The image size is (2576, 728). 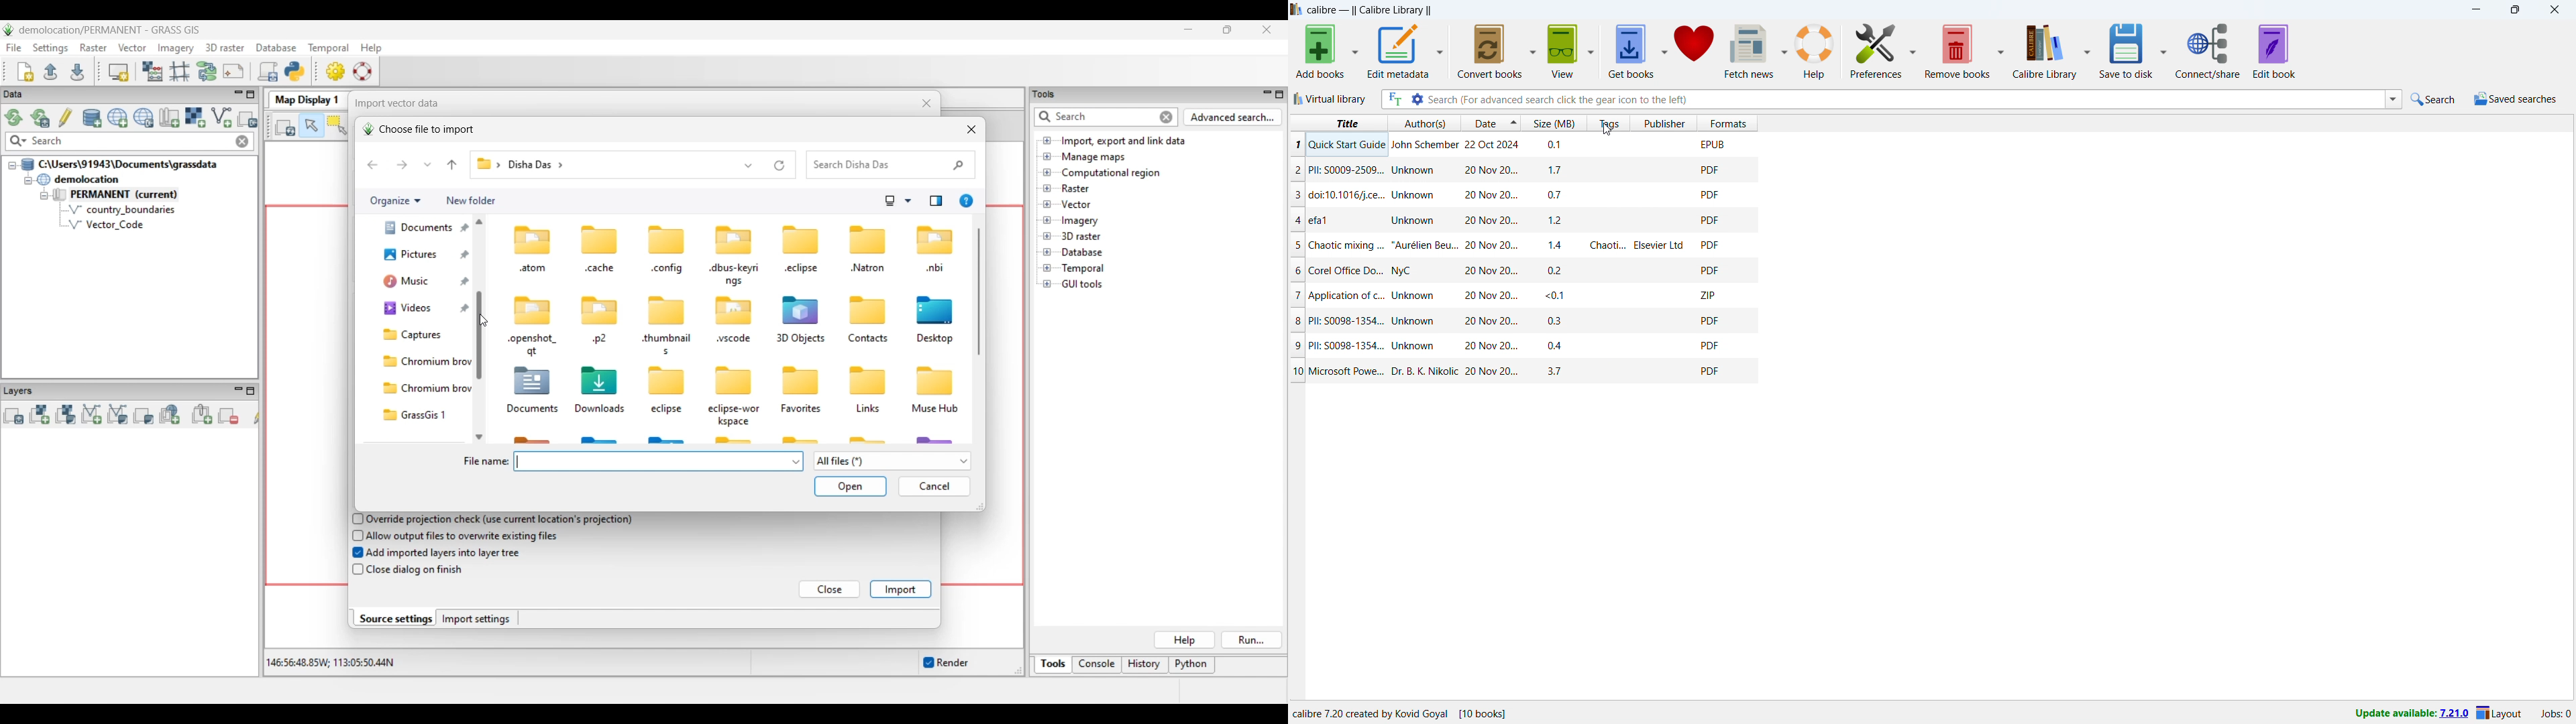 What do you see at coordinates (1610, 123) in the screenshot?
I see `sort by tags` at bounding box center [1610, 123].